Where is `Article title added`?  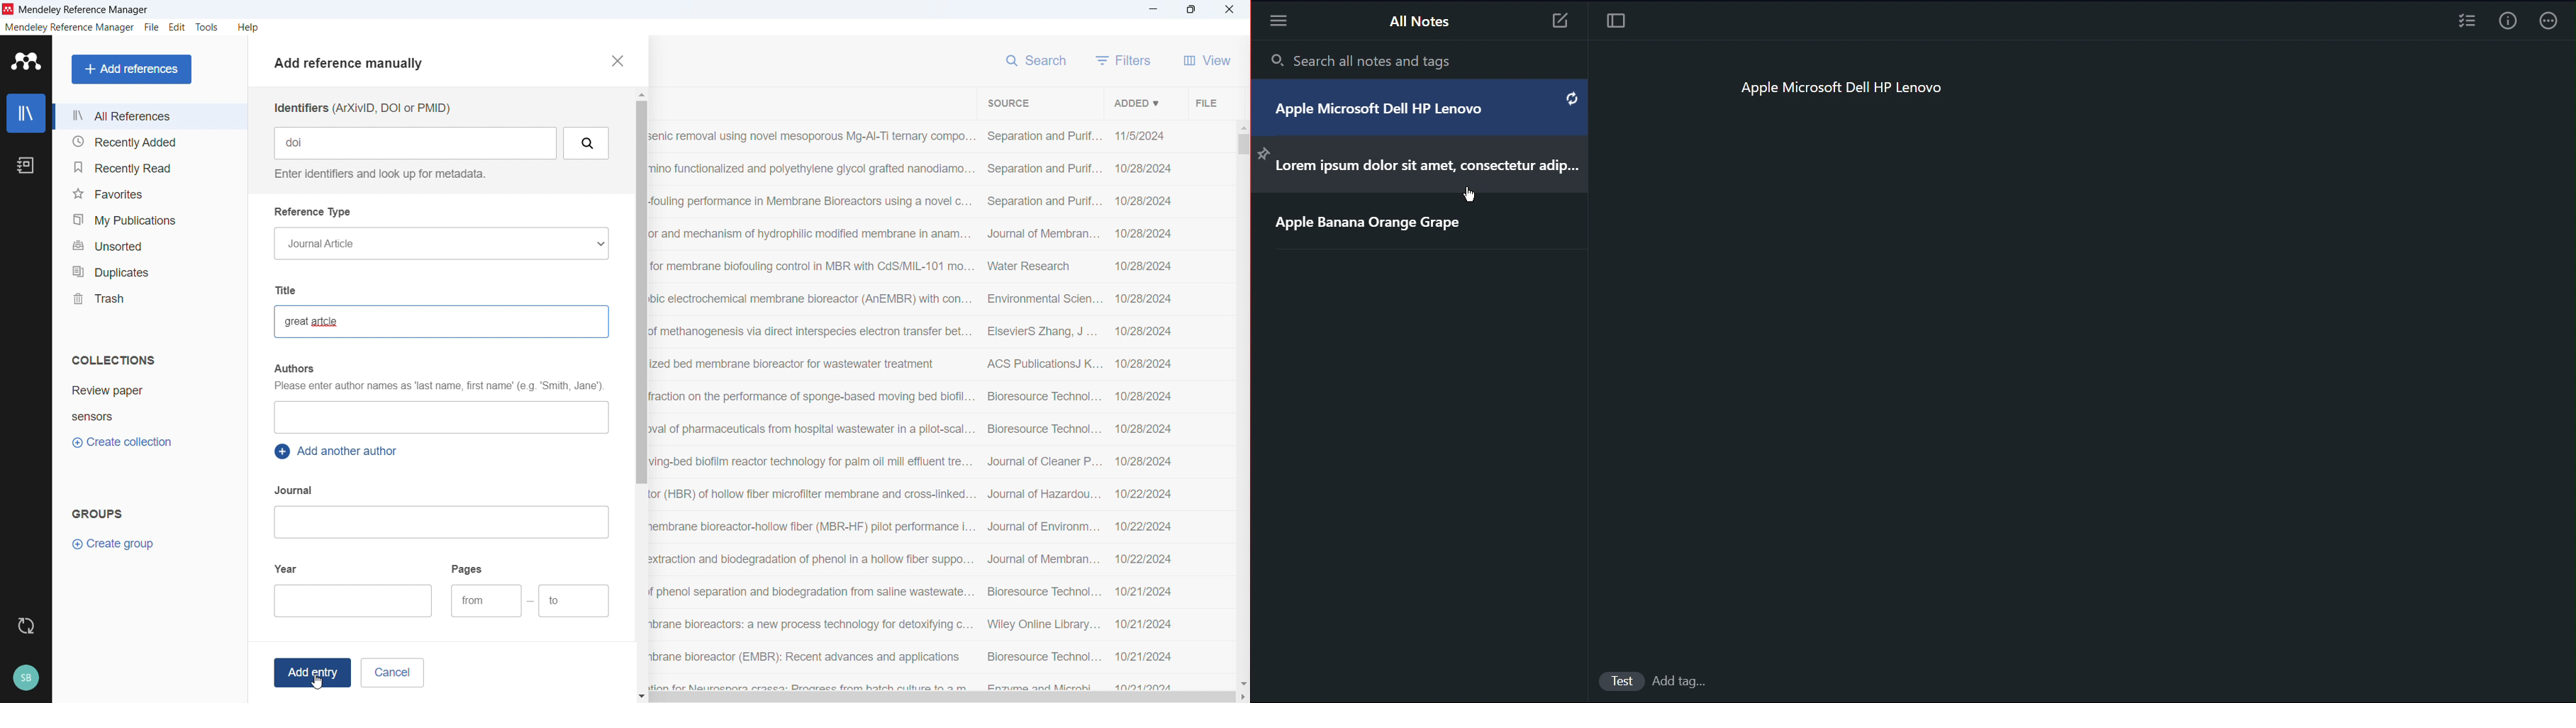 Article title added is located at coordinates (313, 322).